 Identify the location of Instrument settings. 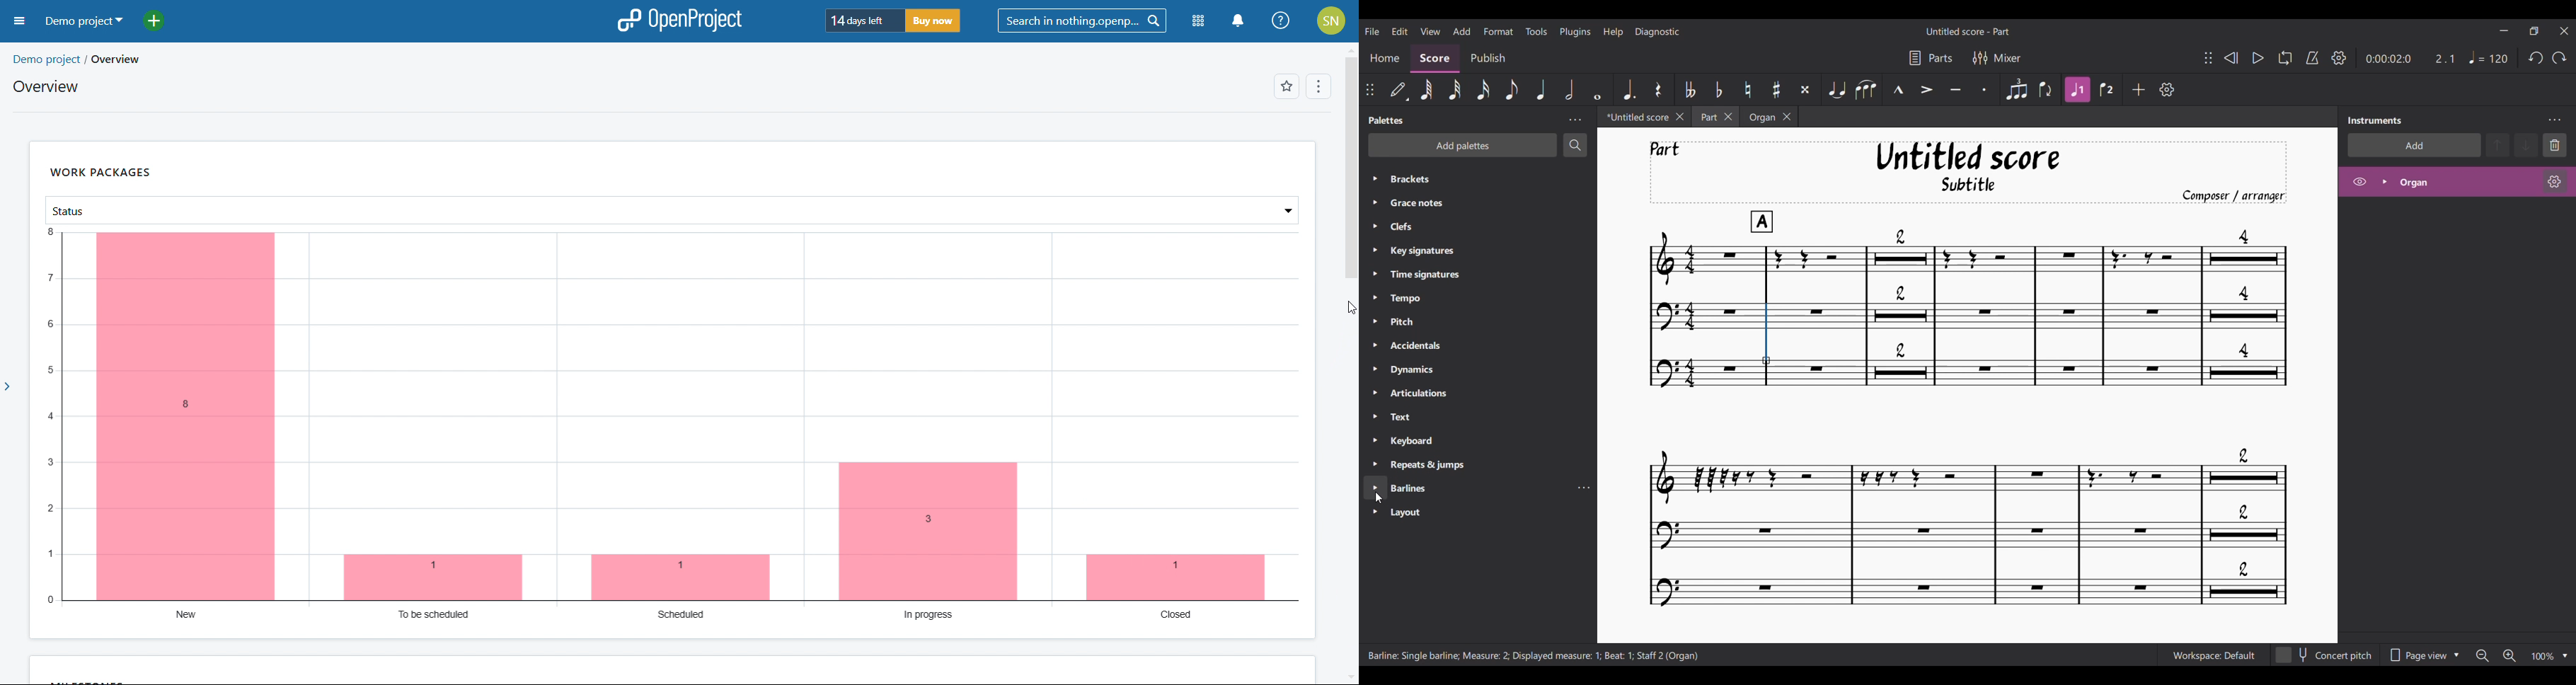
(2556, 121).